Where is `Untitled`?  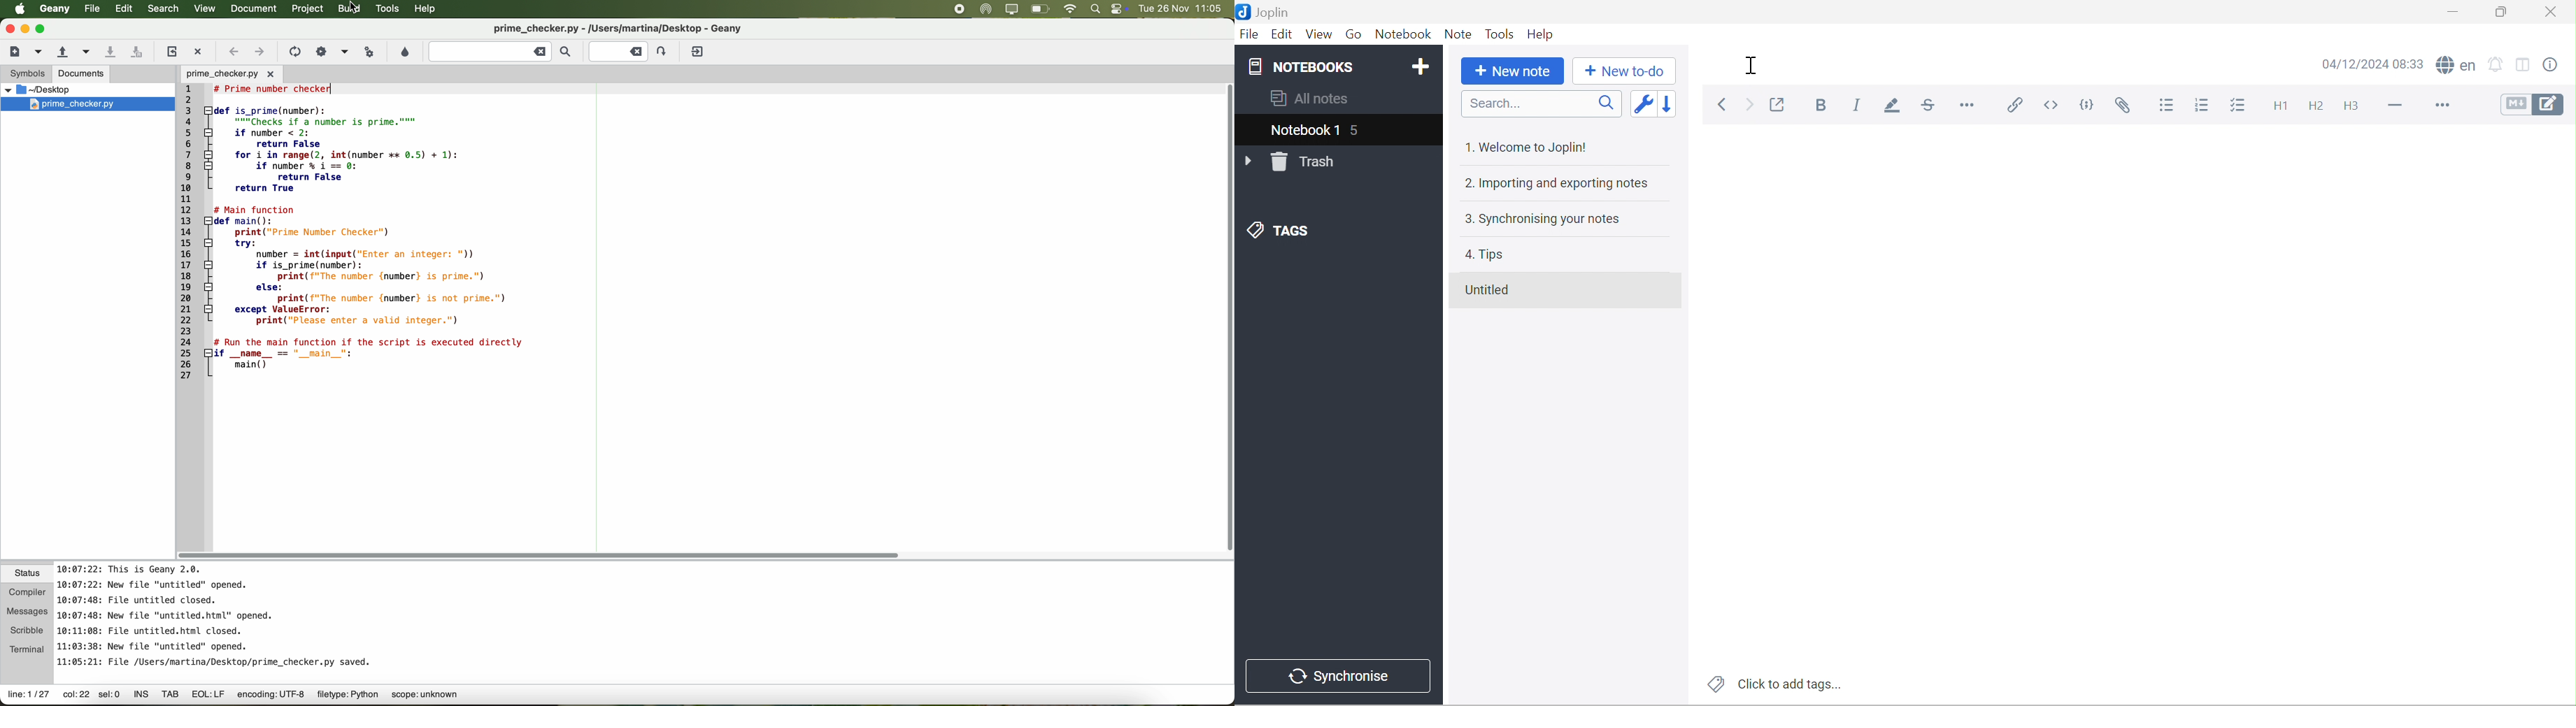 Untitled is located at coordinates (1490, 289).